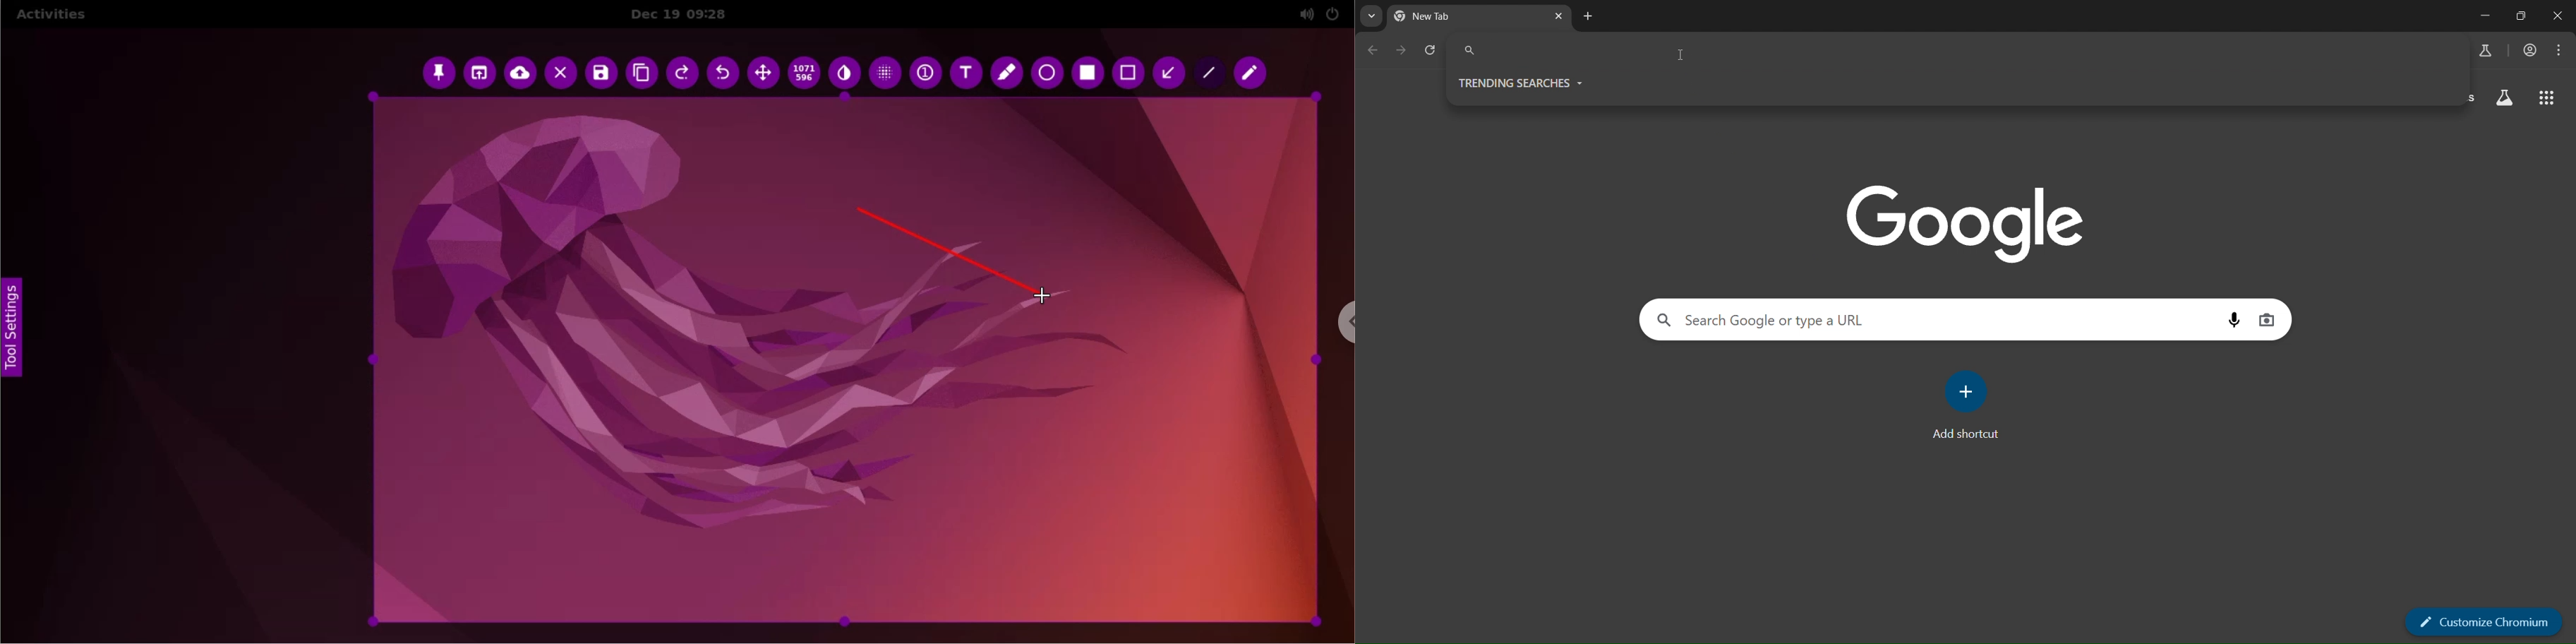 The width and height of the screenshot is (2576, 644). What do you see at coordinates (2546, 101) in the screenshot?
I see `google apps` at bounding box center [2546, 101].